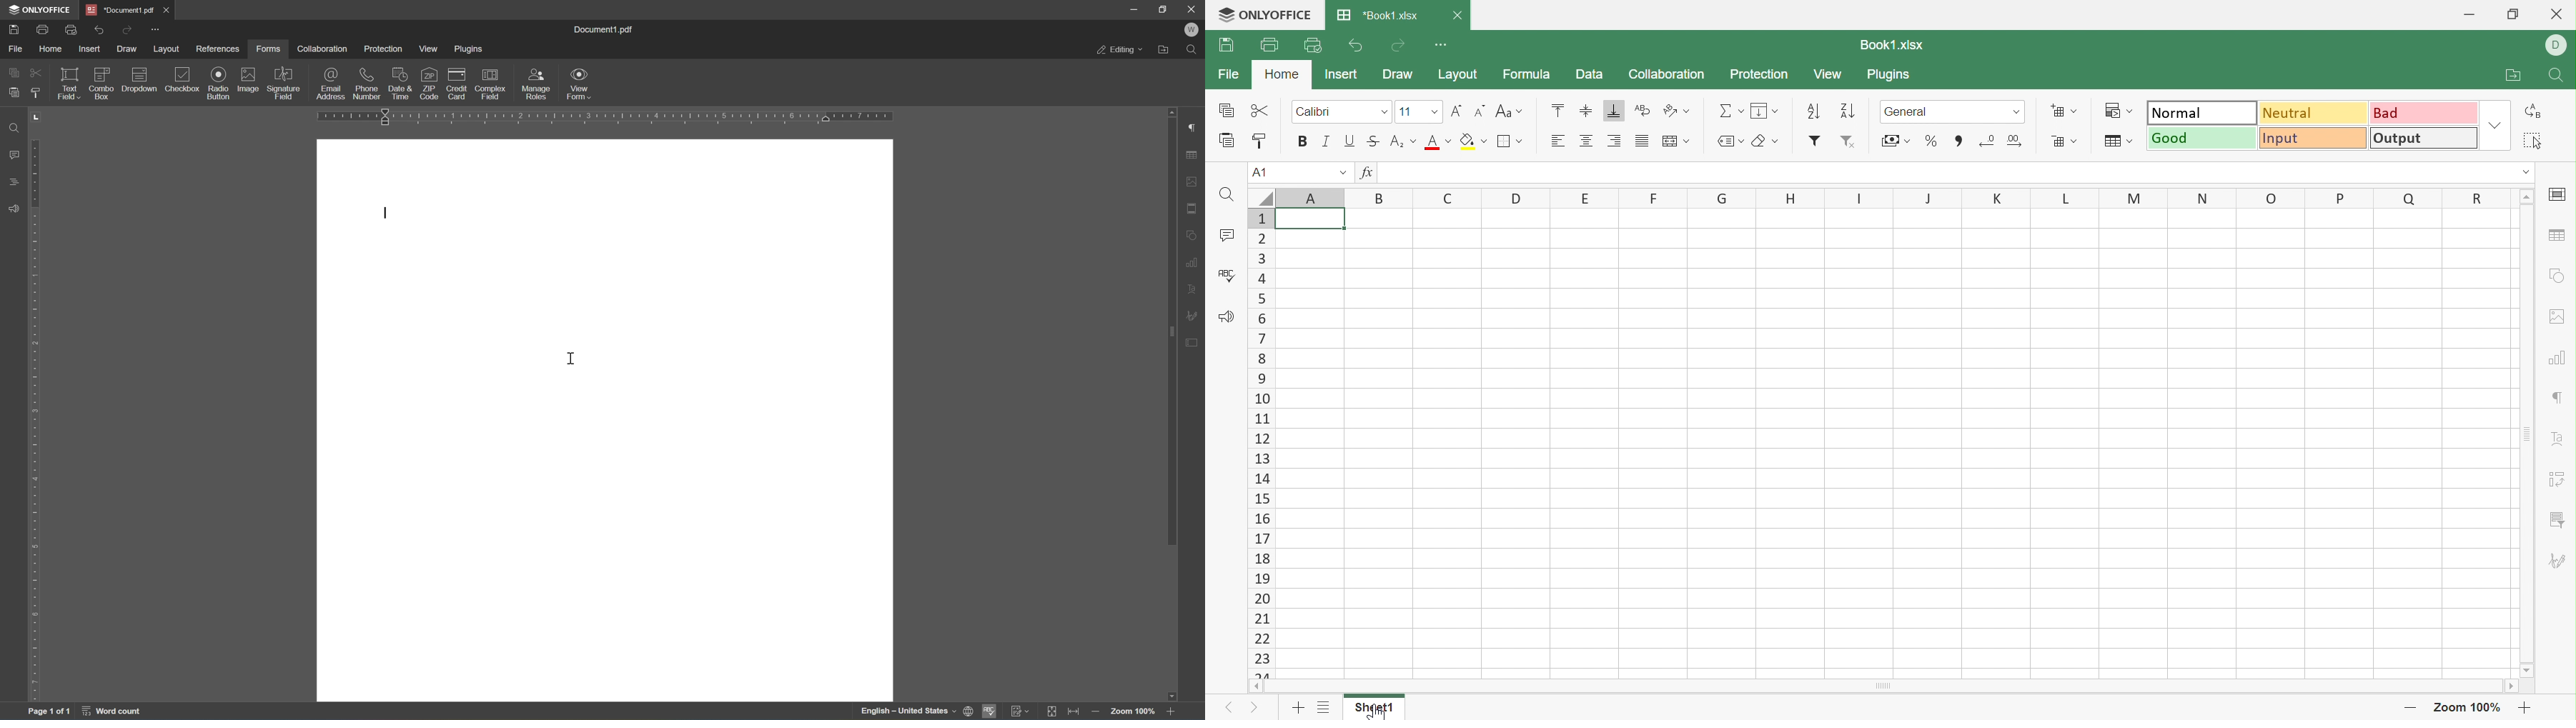 The width and height of the screenshot is (2576, 728). What do you see at coordinates (49, 712) in the screenshot?
I see `page 1 of 1` at bounding box center [49, 712].